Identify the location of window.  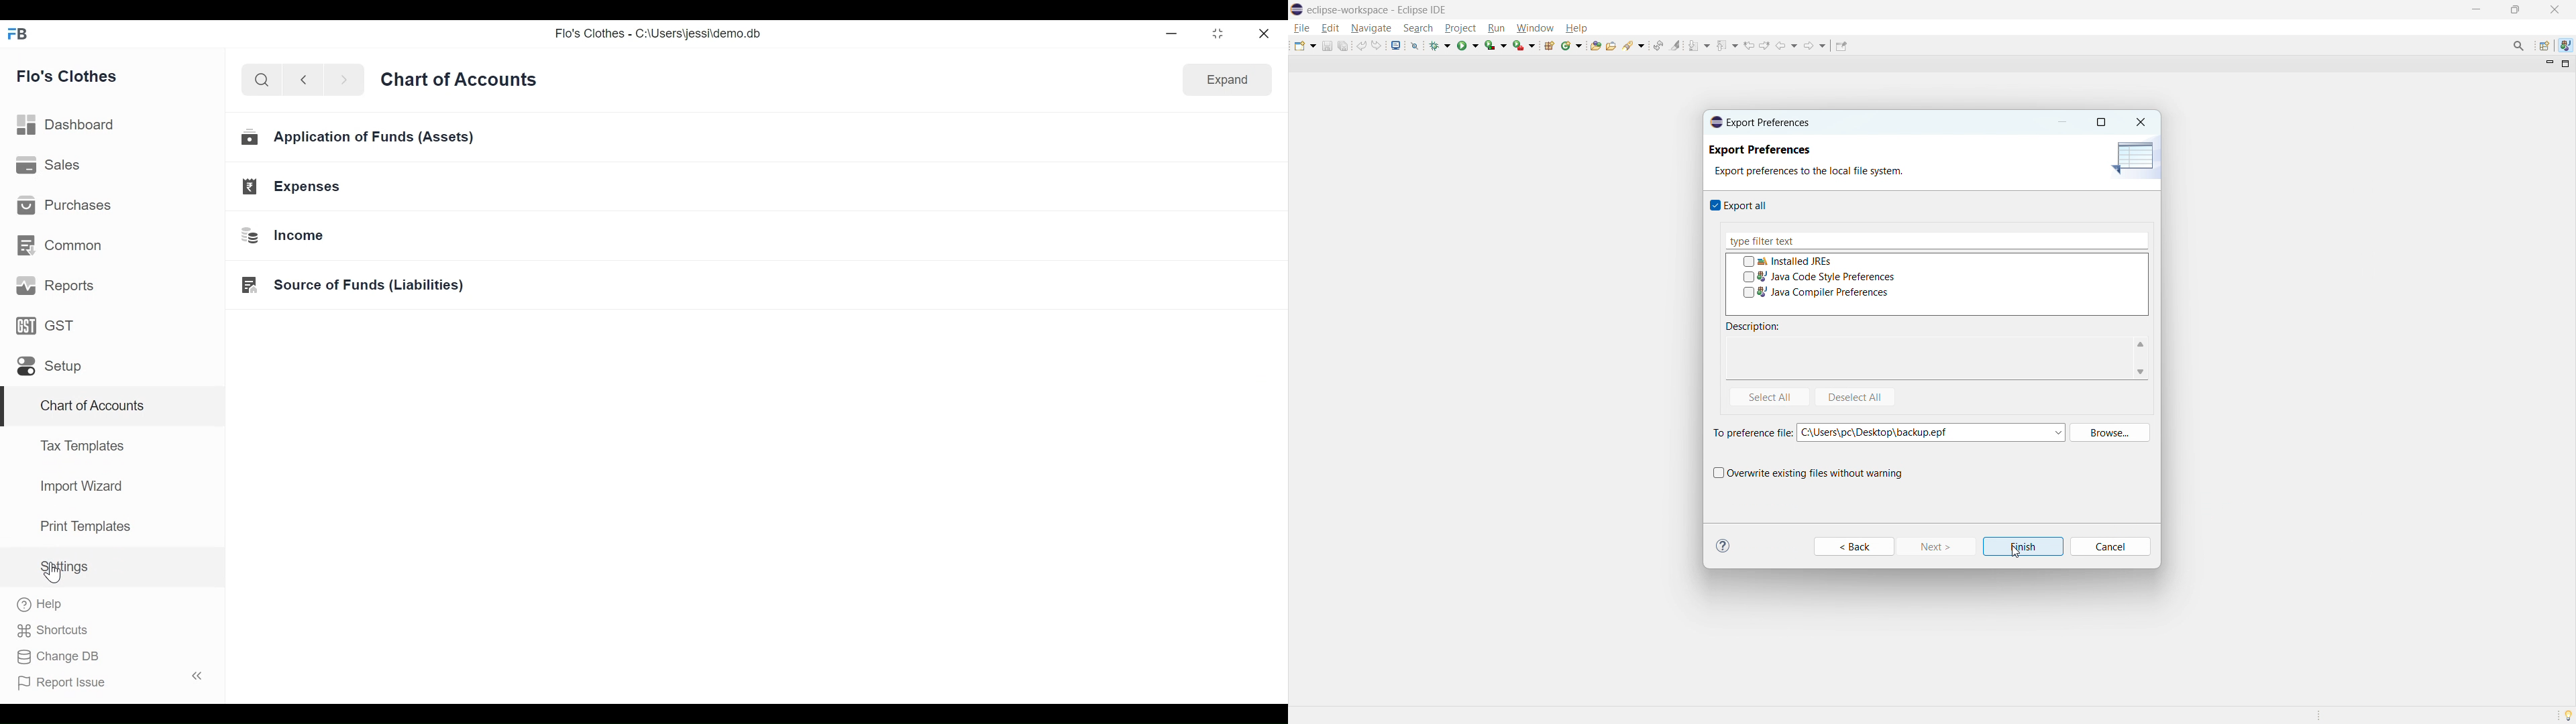
(1535, 28).